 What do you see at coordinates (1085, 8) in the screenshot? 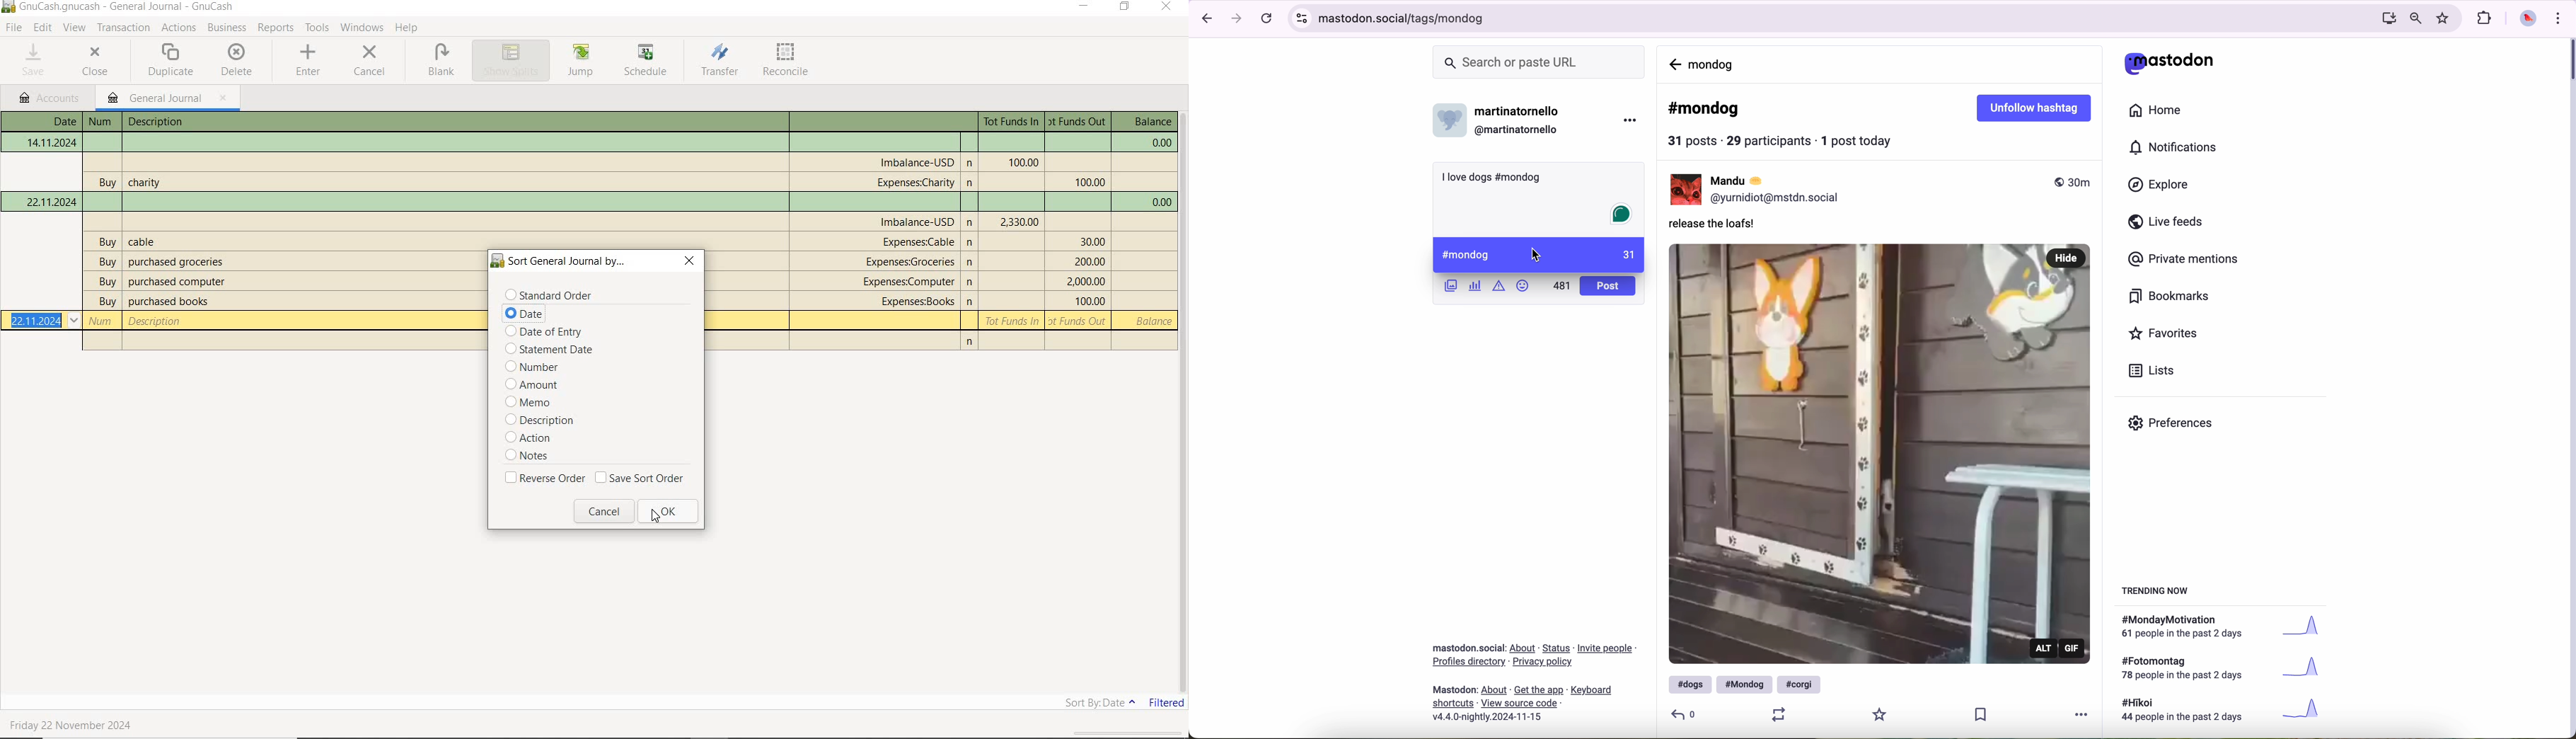
I see `MINIMIZE` at bounding box center [1085, 8].